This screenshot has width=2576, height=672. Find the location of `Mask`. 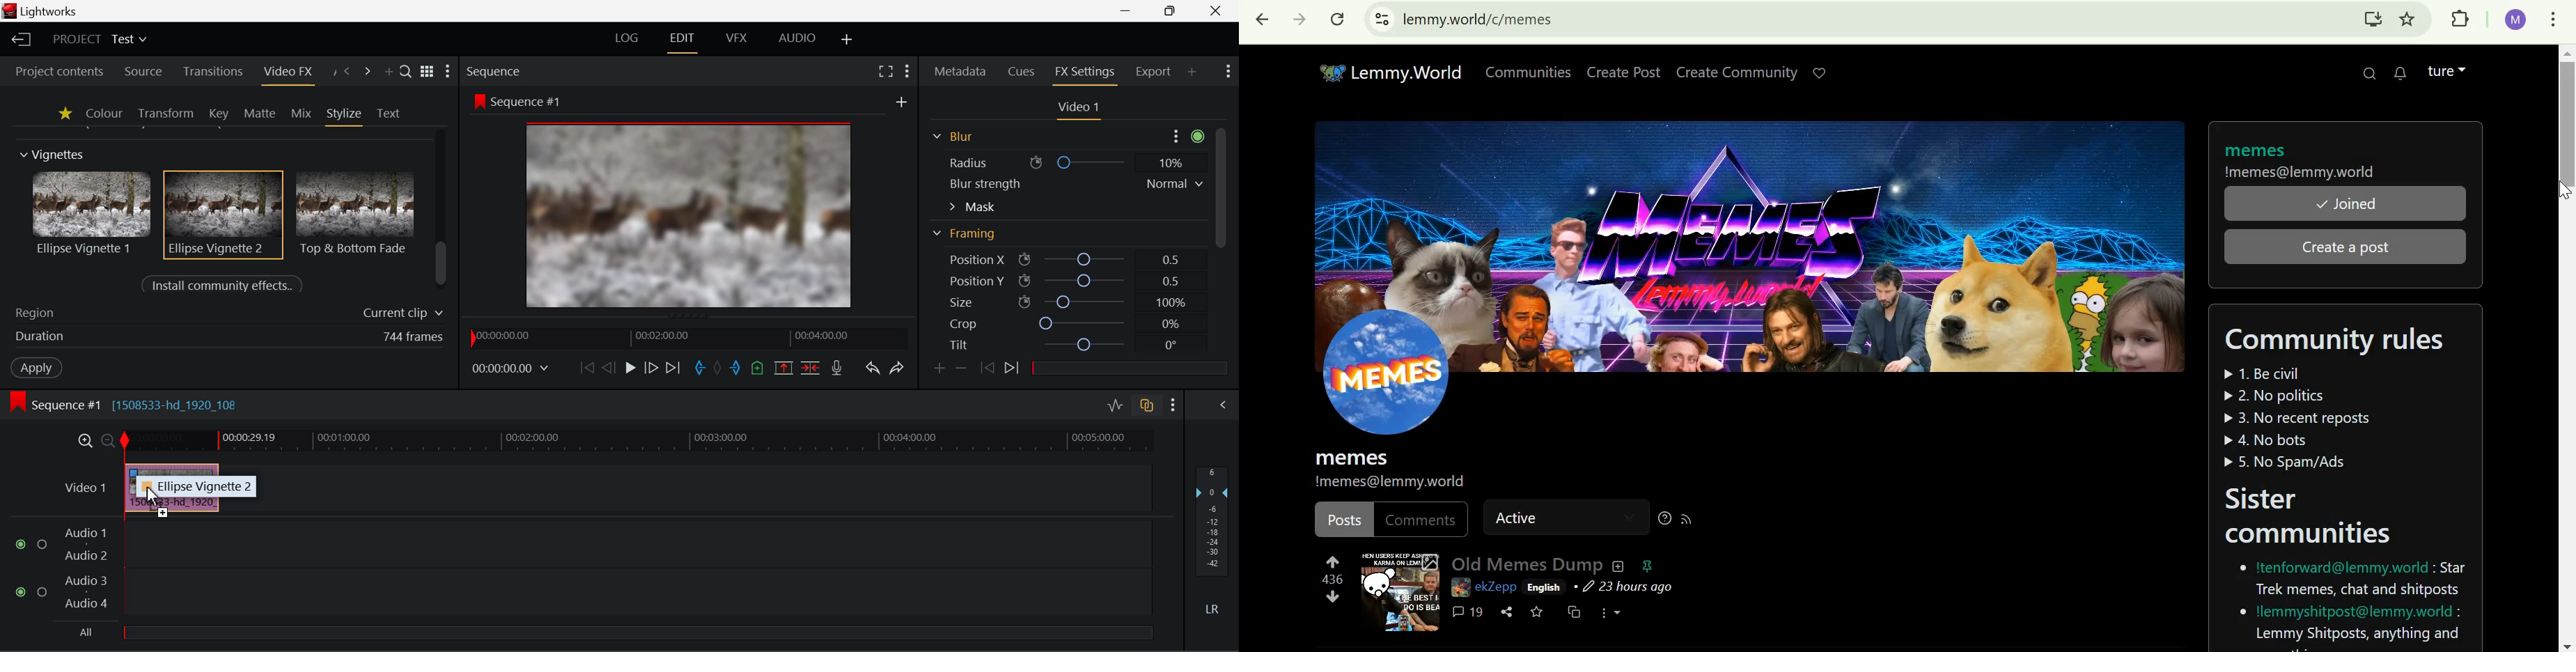

Mask is located at coordinates (973, 207).